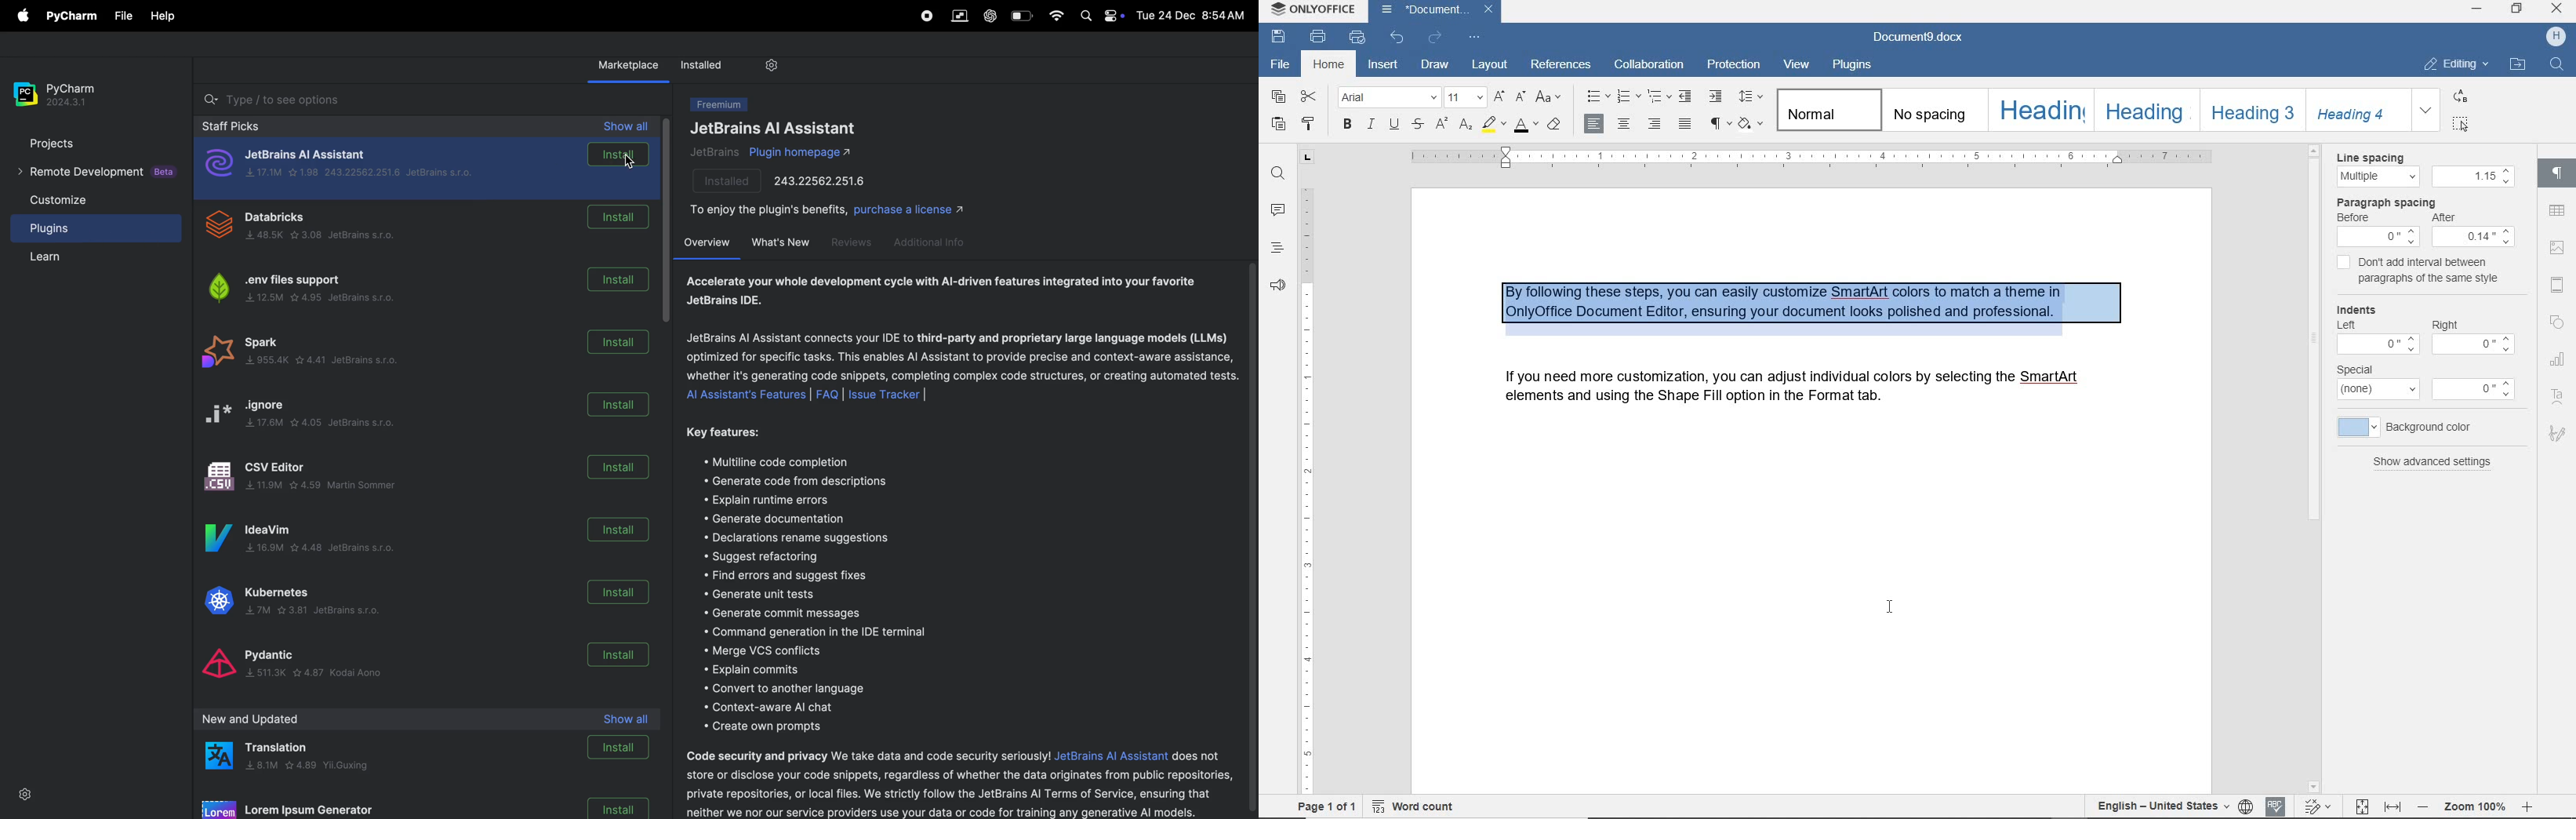 This screenshot has height=840, width=2576. What do you see at coordinates (78, 144) in the screenshot?
I see `projects` at bounding box center [78, 144].